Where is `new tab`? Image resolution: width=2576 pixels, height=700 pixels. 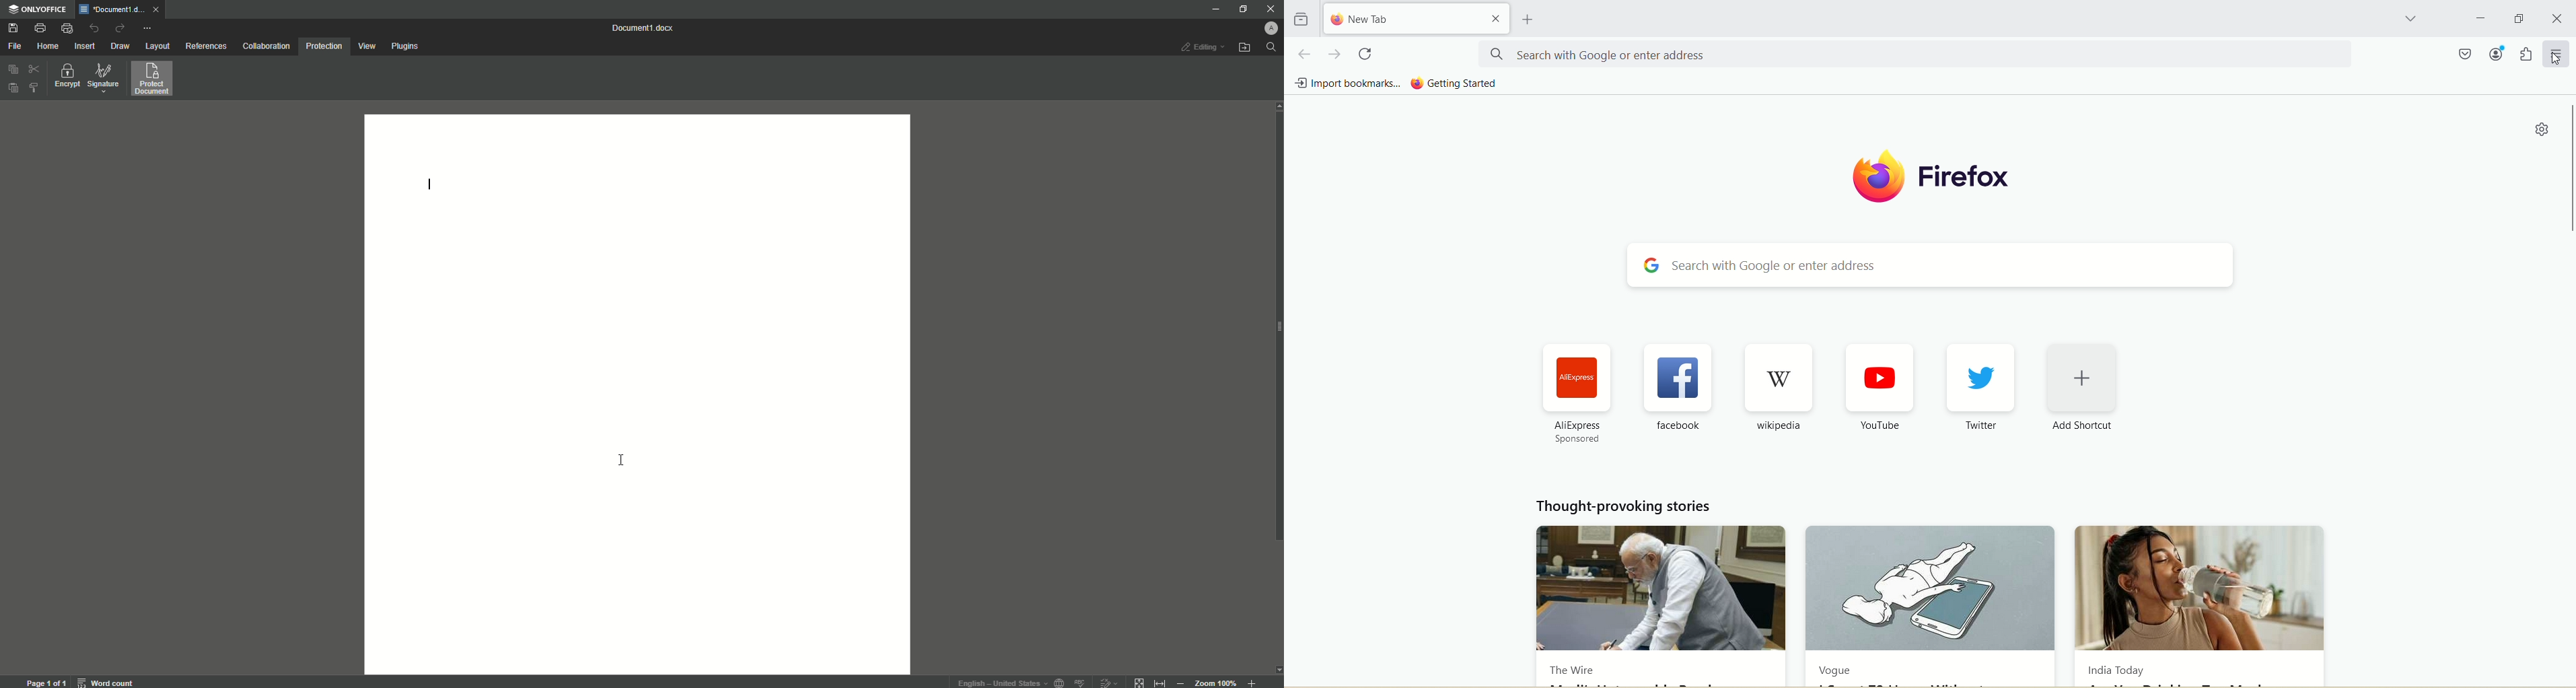 new tab is located at coordinates (1399, 19).